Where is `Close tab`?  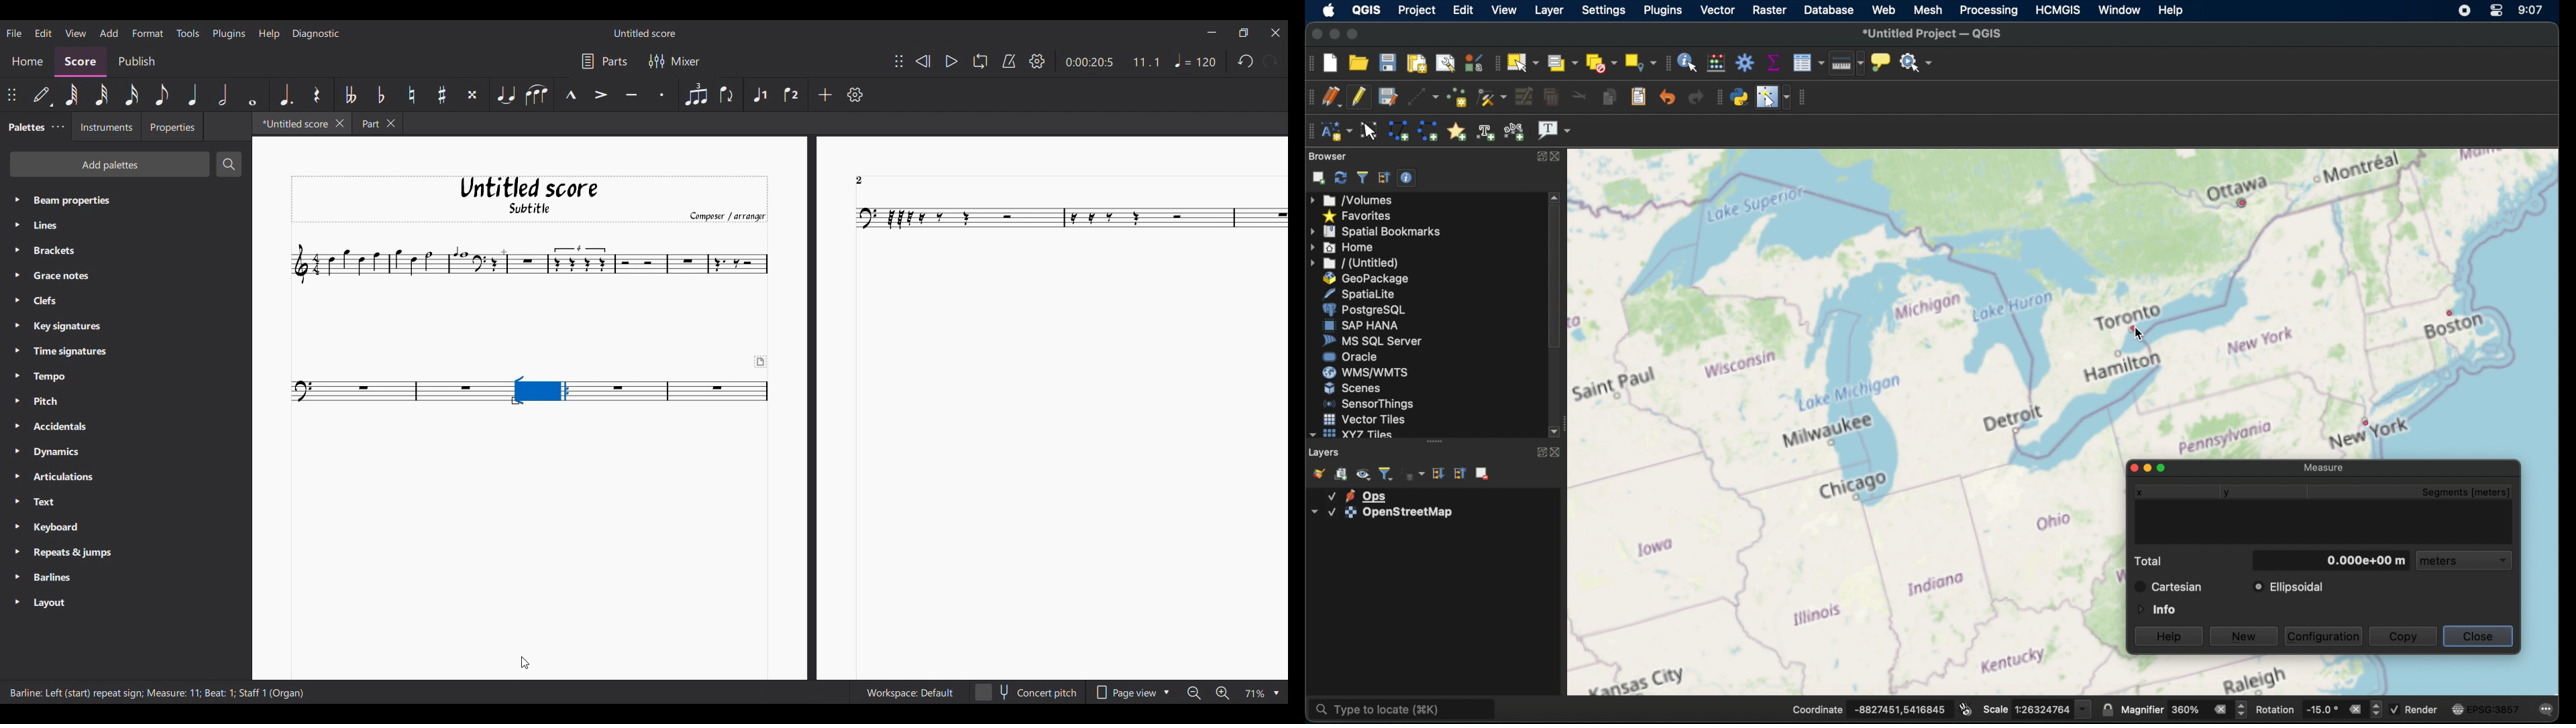
Close tab is located at coordinates (339, 123).